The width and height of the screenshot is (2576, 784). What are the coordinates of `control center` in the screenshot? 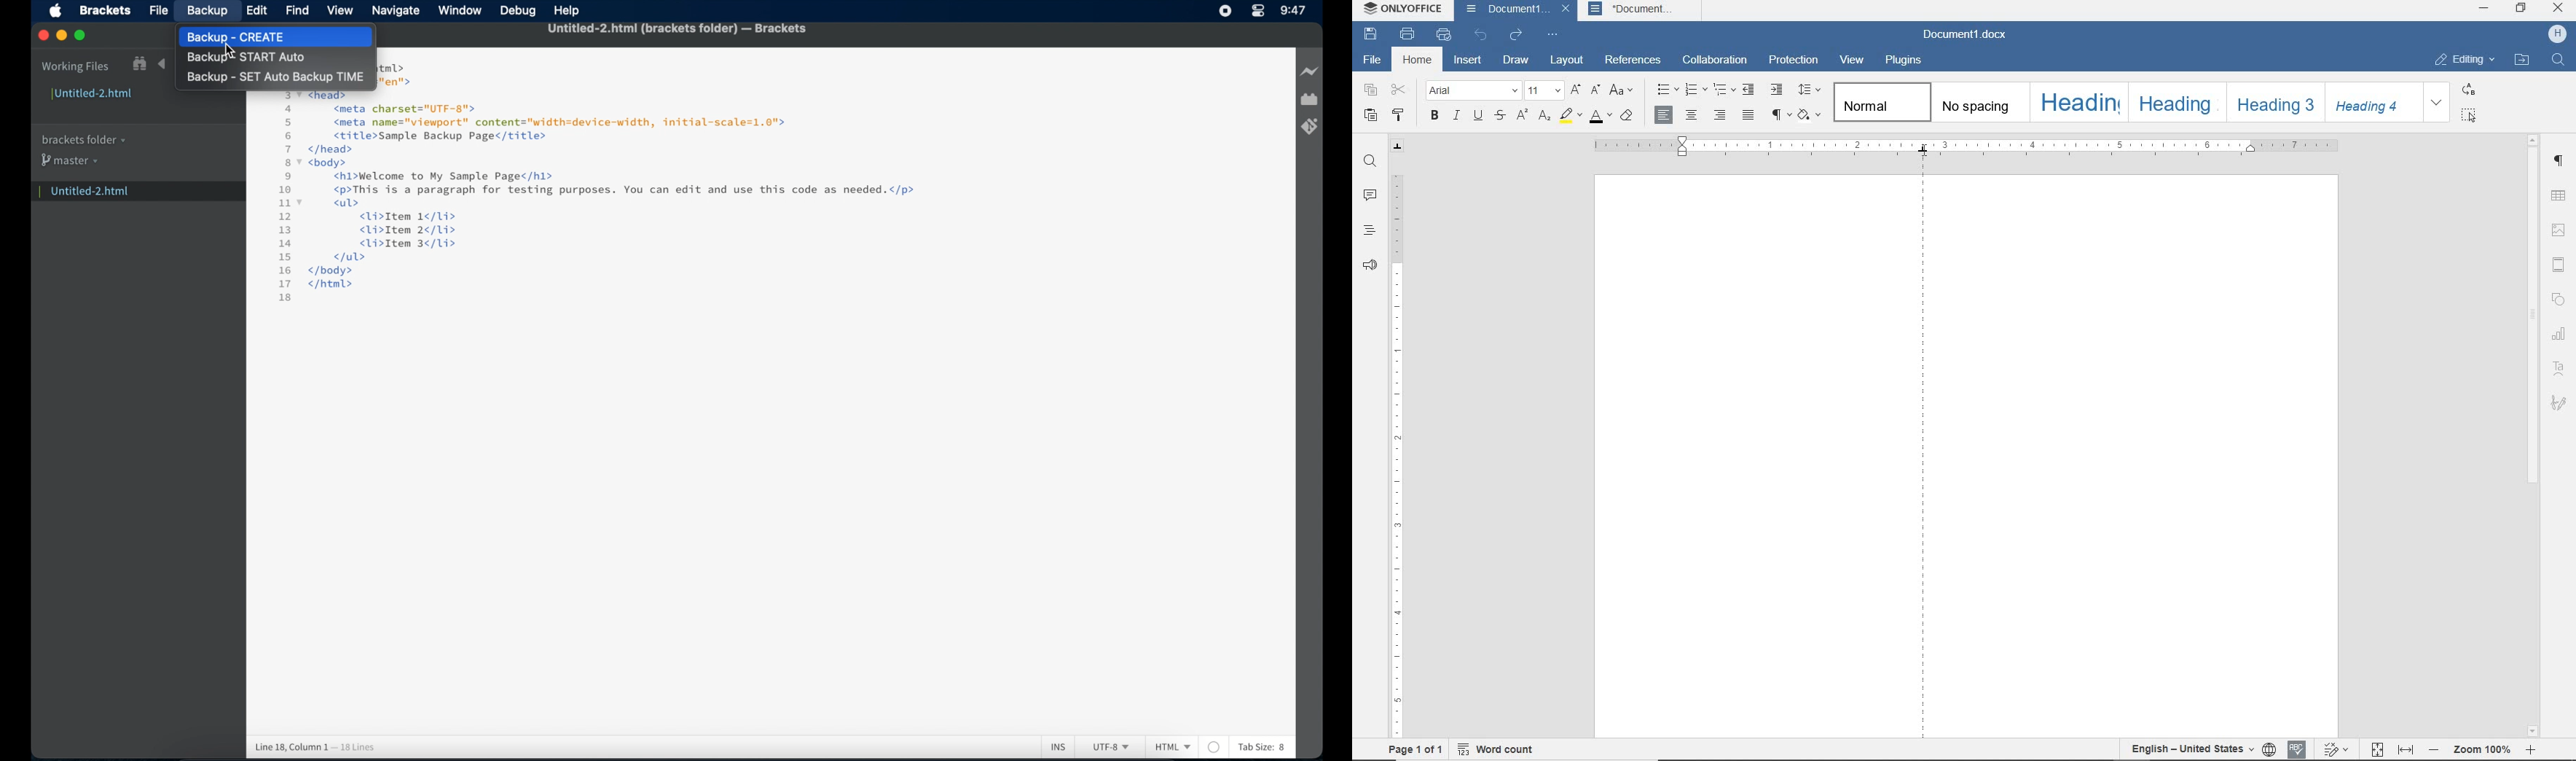 It's located at (1257, 11).